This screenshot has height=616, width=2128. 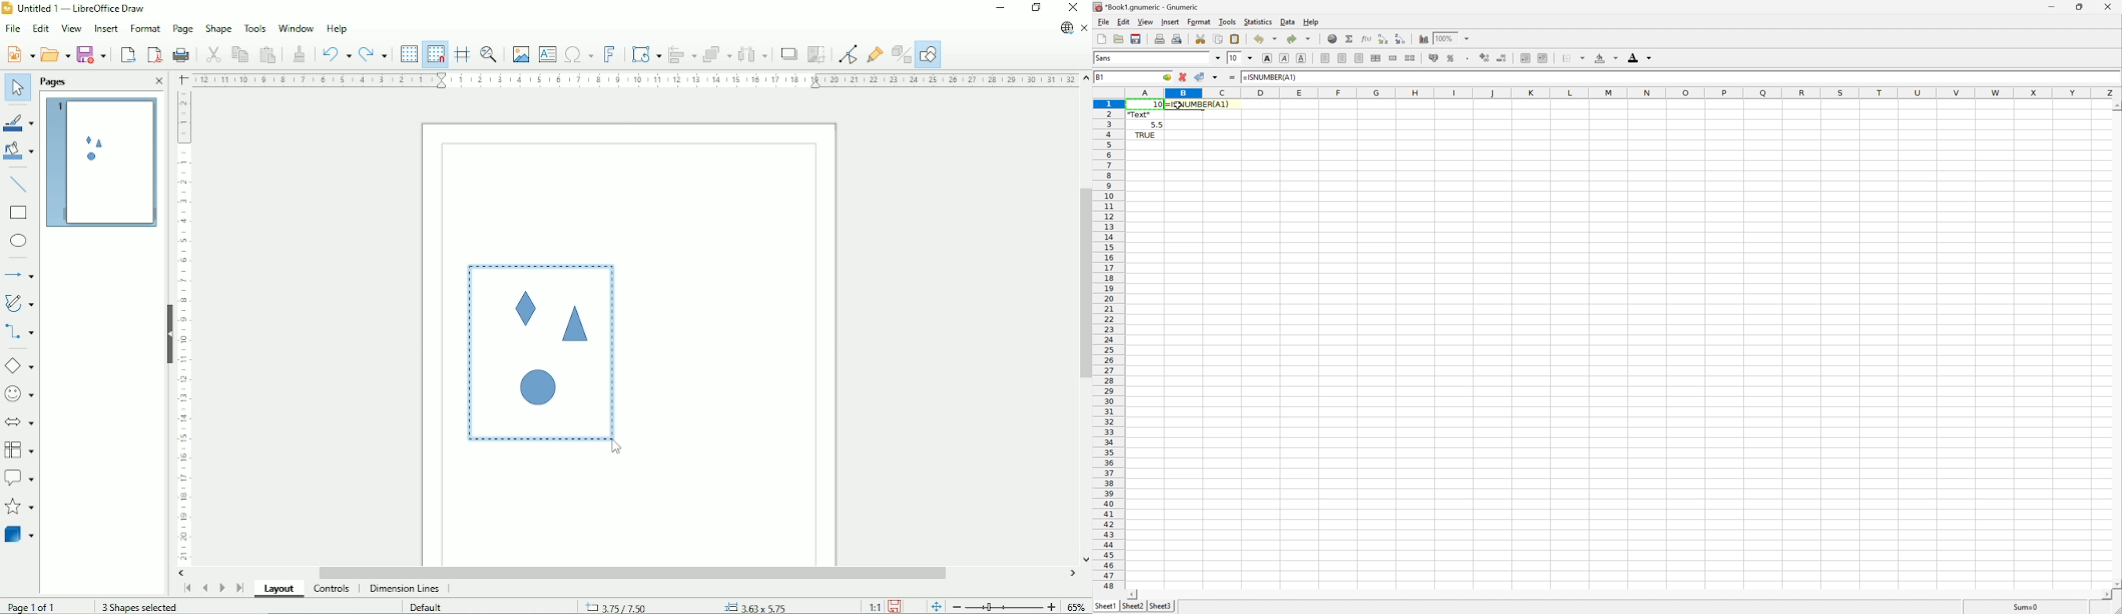 I want to click on Sort the selected region in descending order based on the first column selected, so click(x=1401, y=38).